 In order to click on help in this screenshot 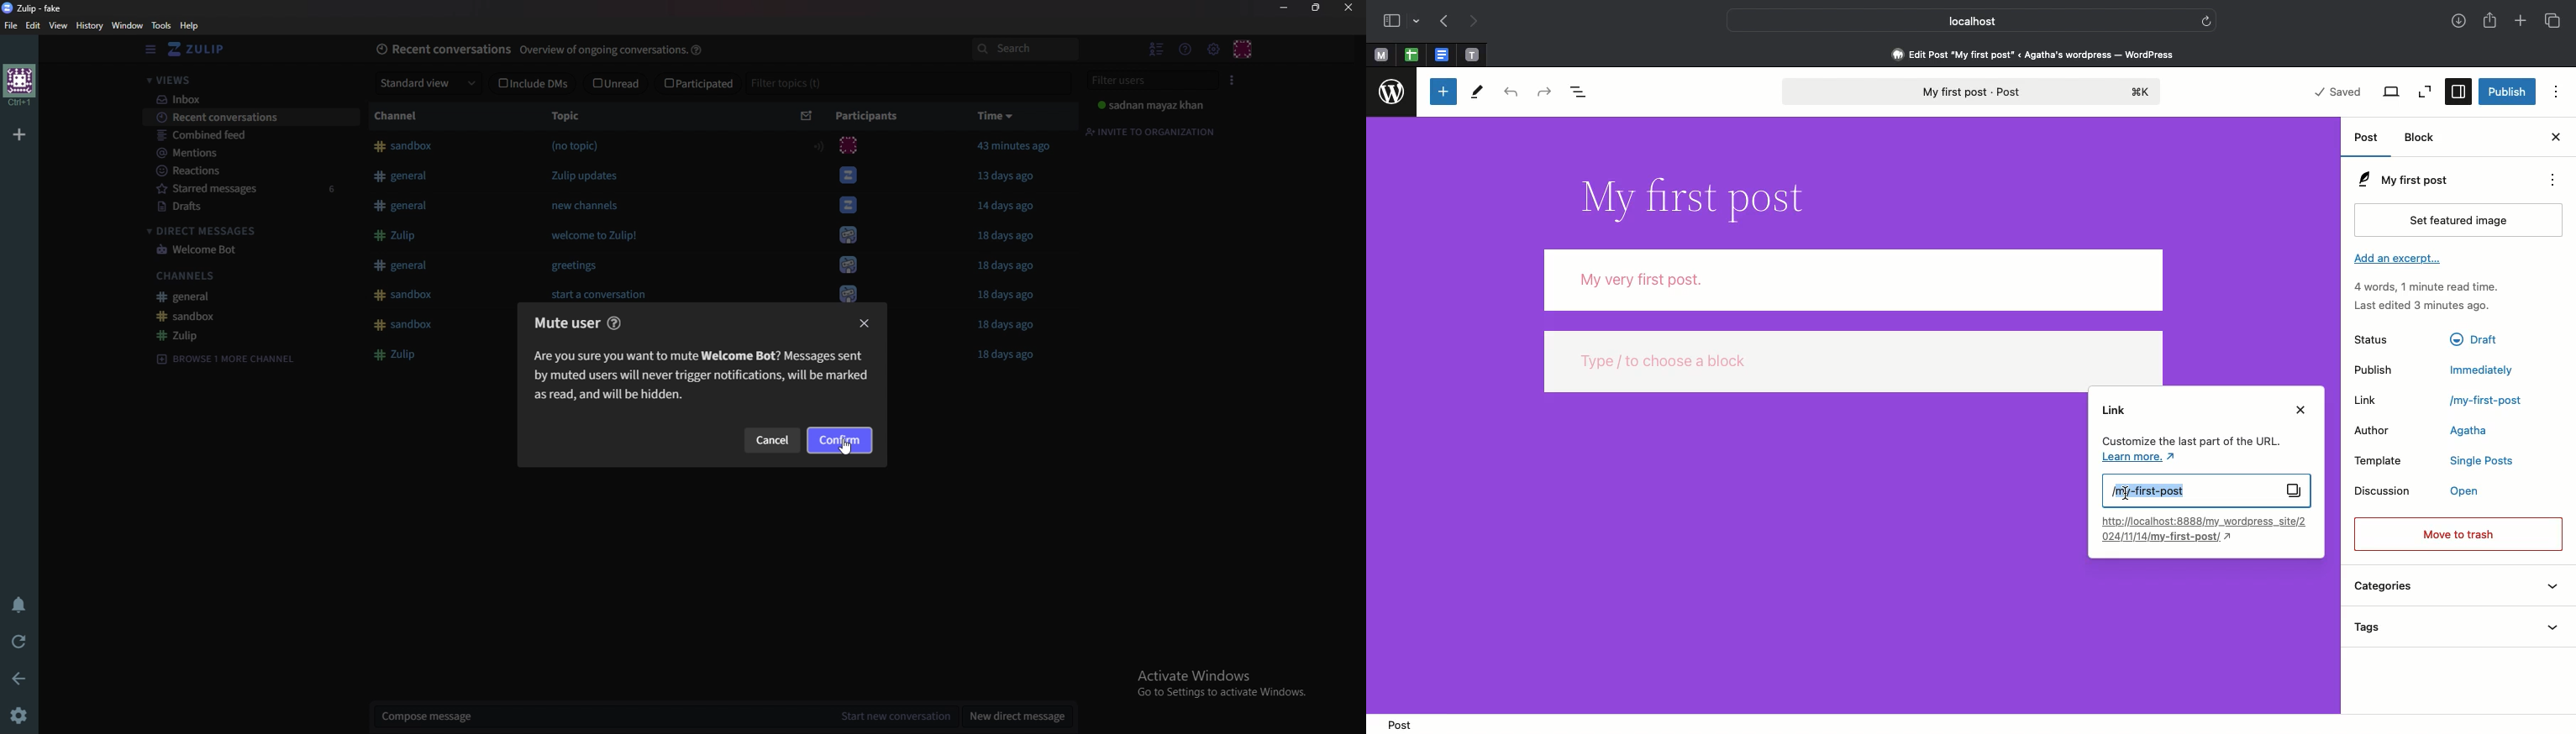, I will do `click(189, 26)`.